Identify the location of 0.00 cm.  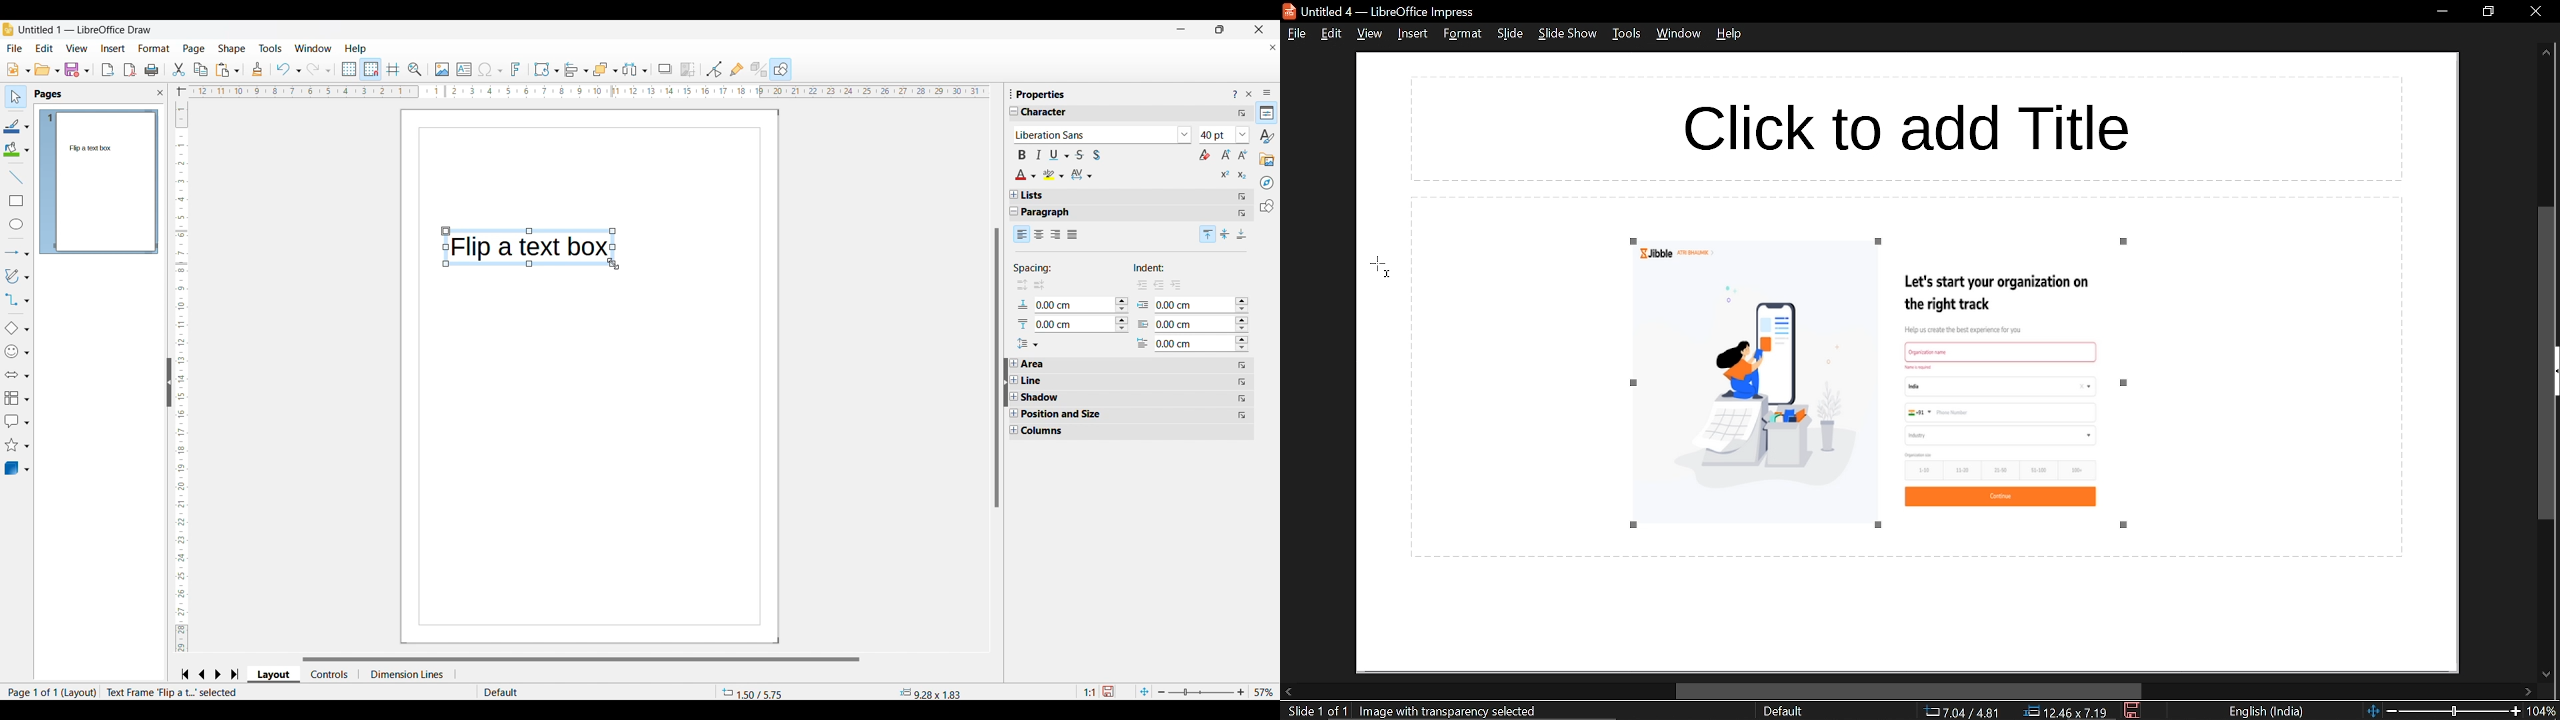
(1193, 343).